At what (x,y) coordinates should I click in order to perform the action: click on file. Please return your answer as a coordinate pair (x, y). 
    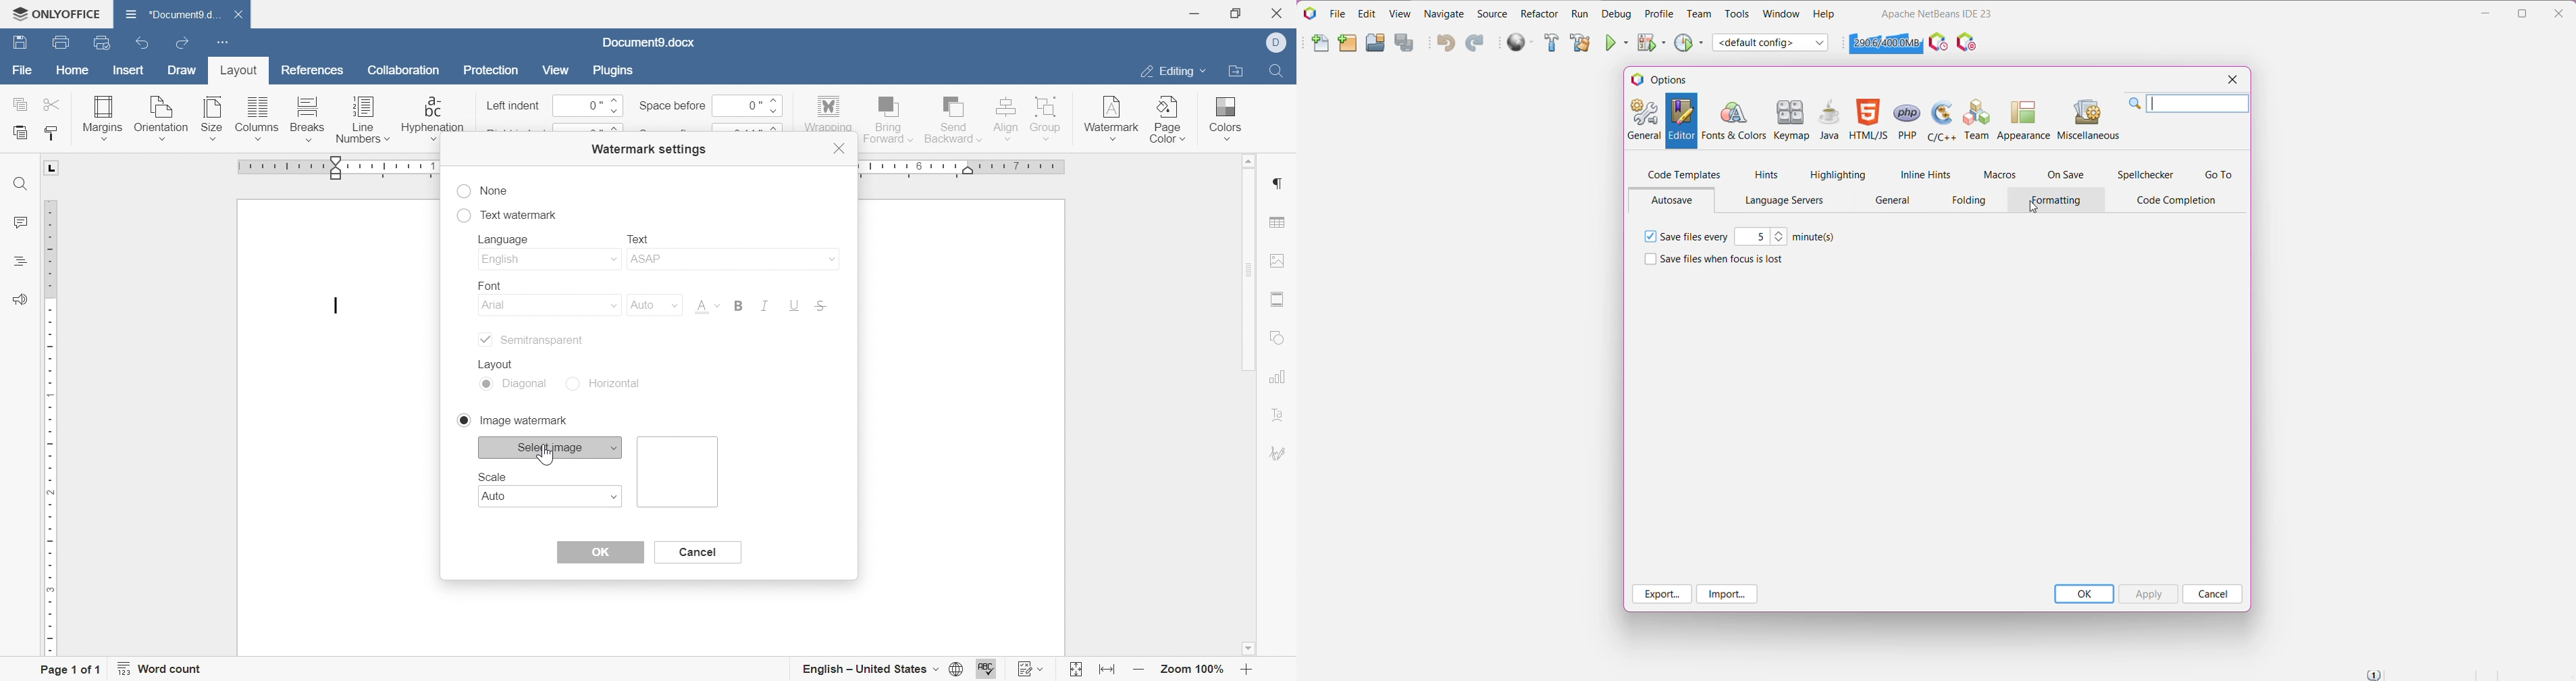
    Looking at the image, I should click on (23, 74).